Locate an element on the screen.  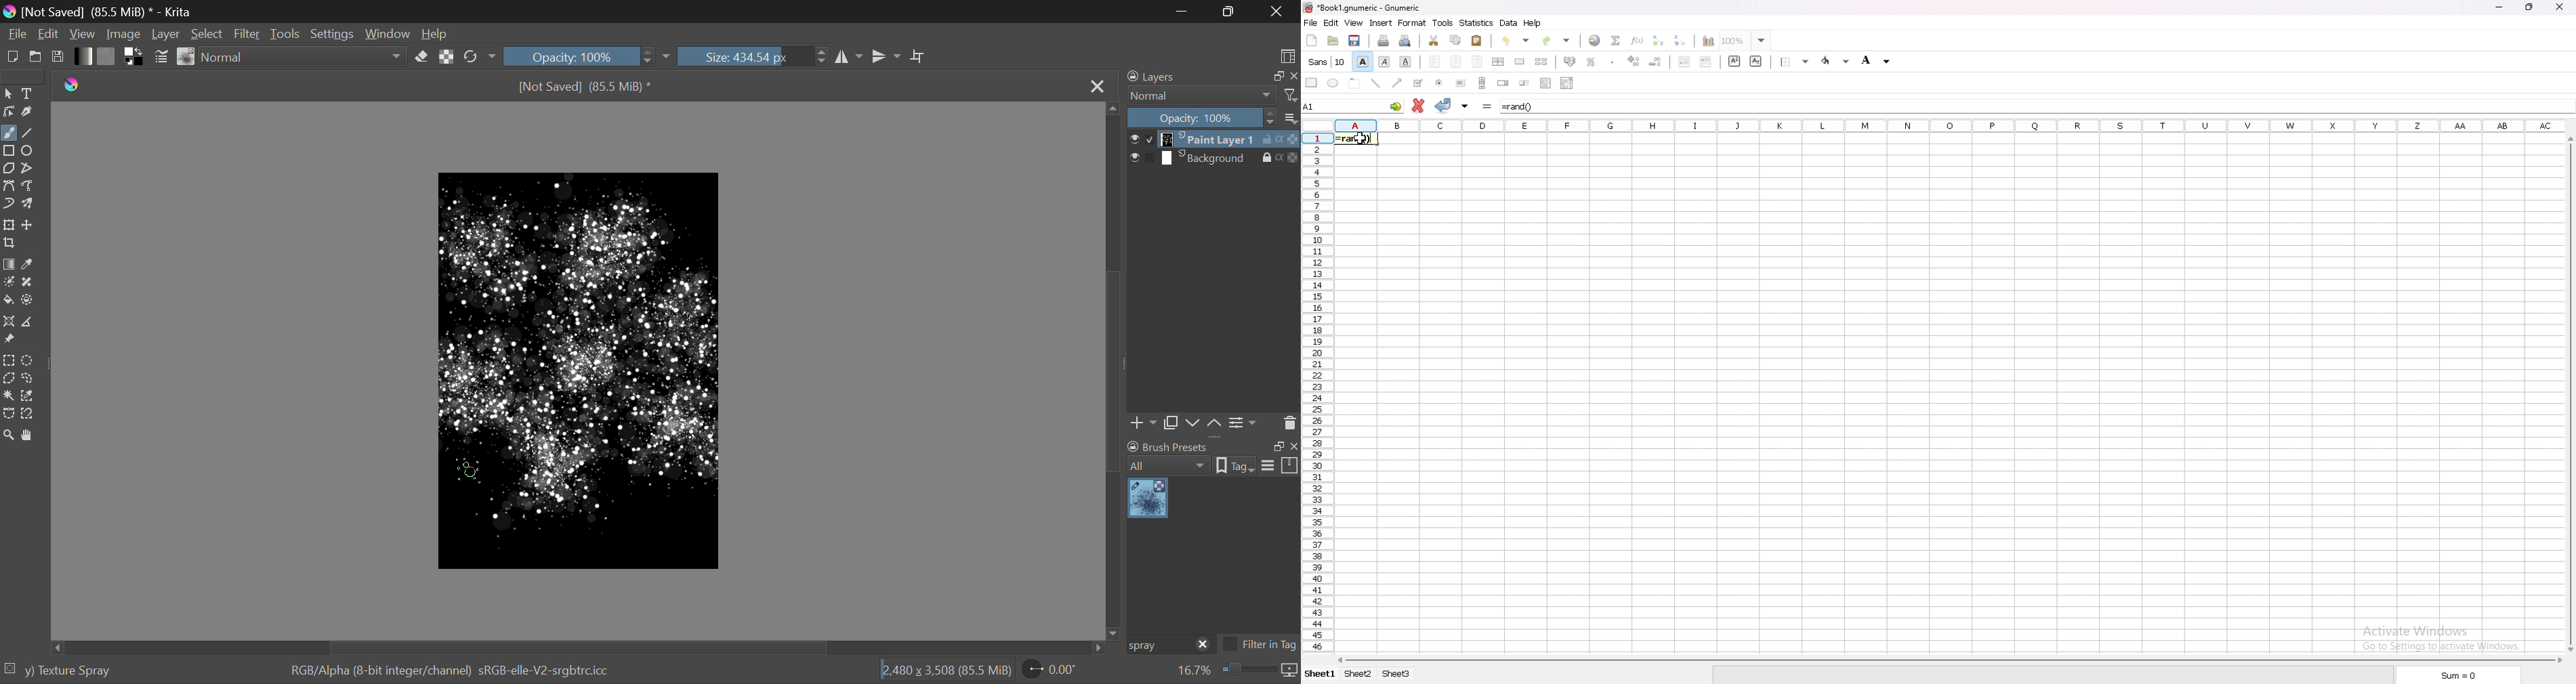
font is located at coordinates (1328, 61).